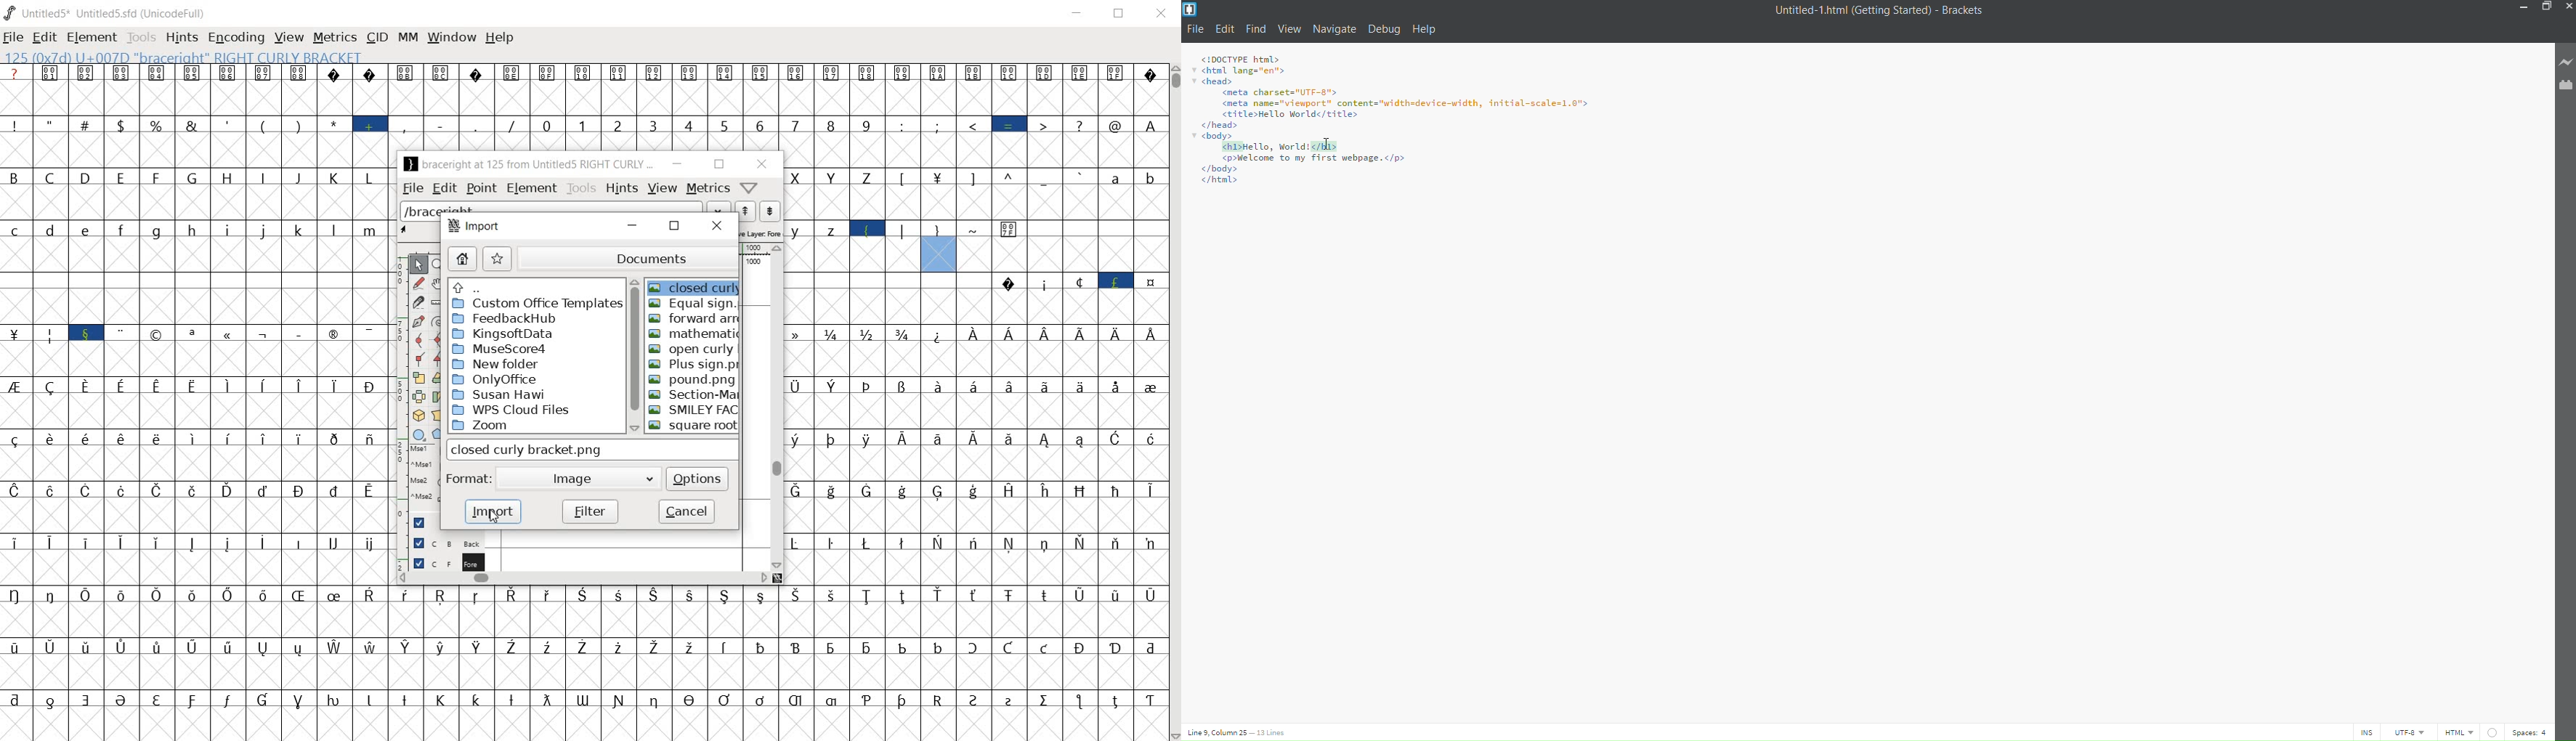  Describe the element at coordinates (536, 289) in the screenshot. I see `up directories` at that location.